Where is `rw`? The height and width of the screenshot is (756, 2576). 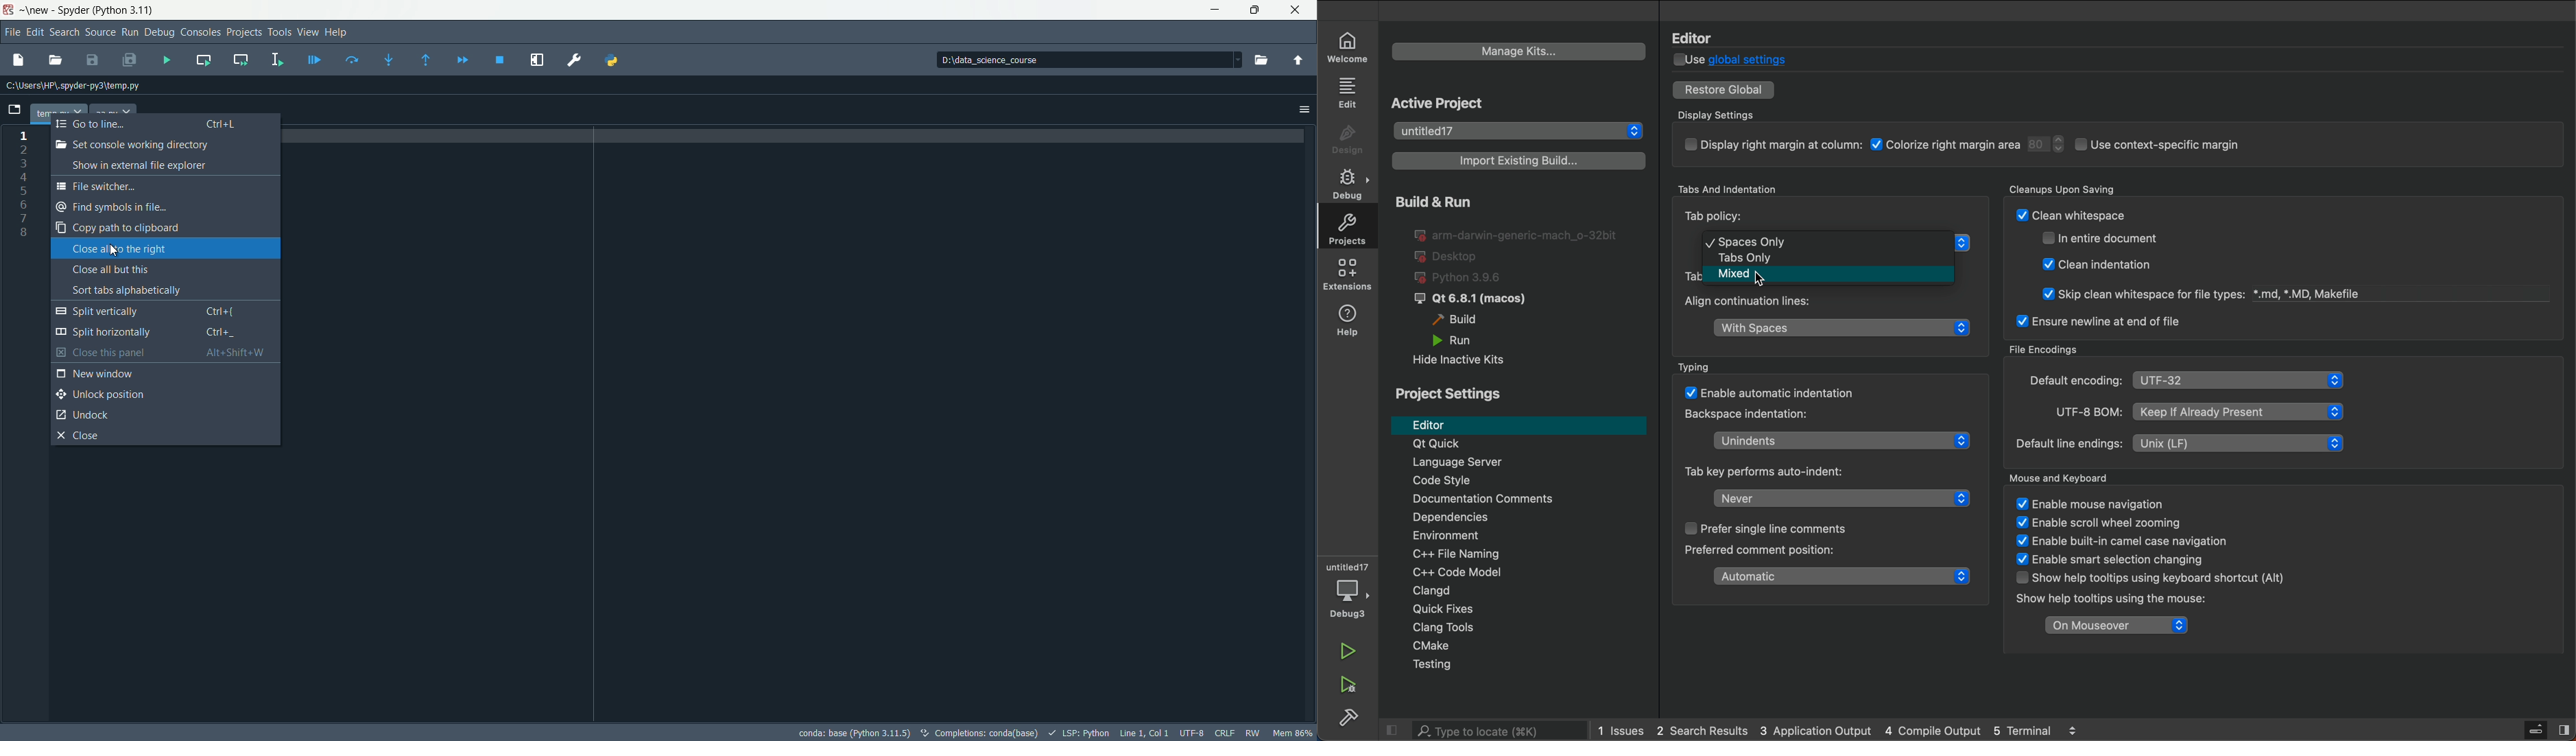 rw is located at coordinates (1254, 732).